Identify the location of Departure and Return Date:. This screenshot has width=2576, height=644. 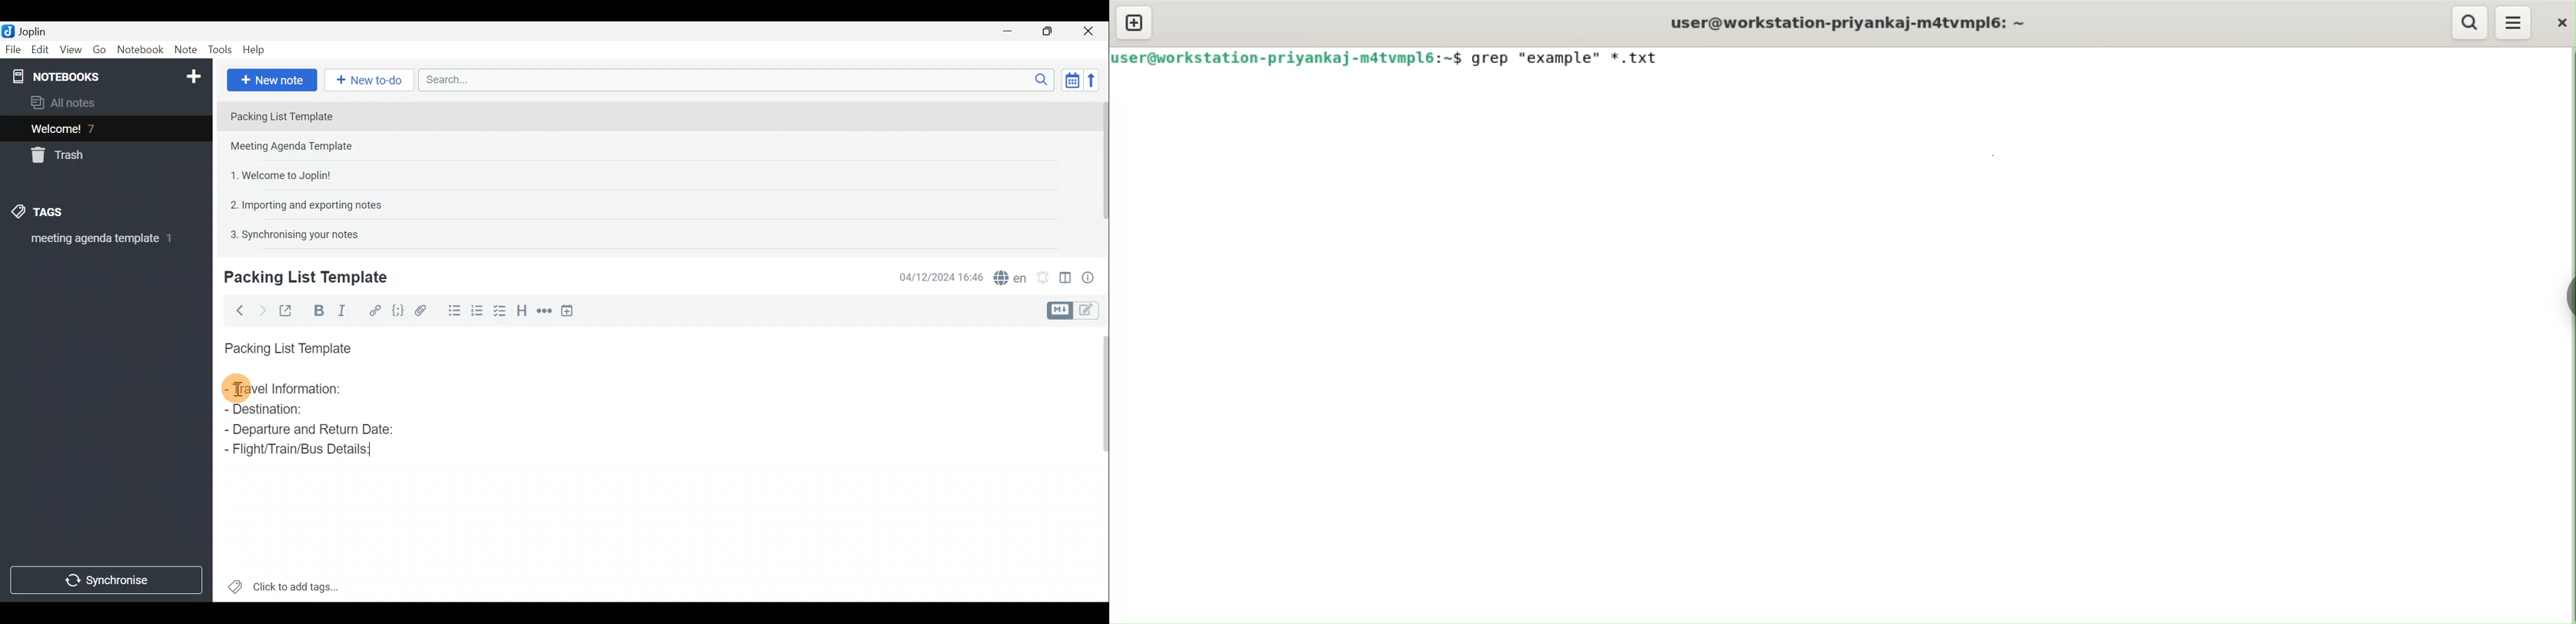
(309, 429).